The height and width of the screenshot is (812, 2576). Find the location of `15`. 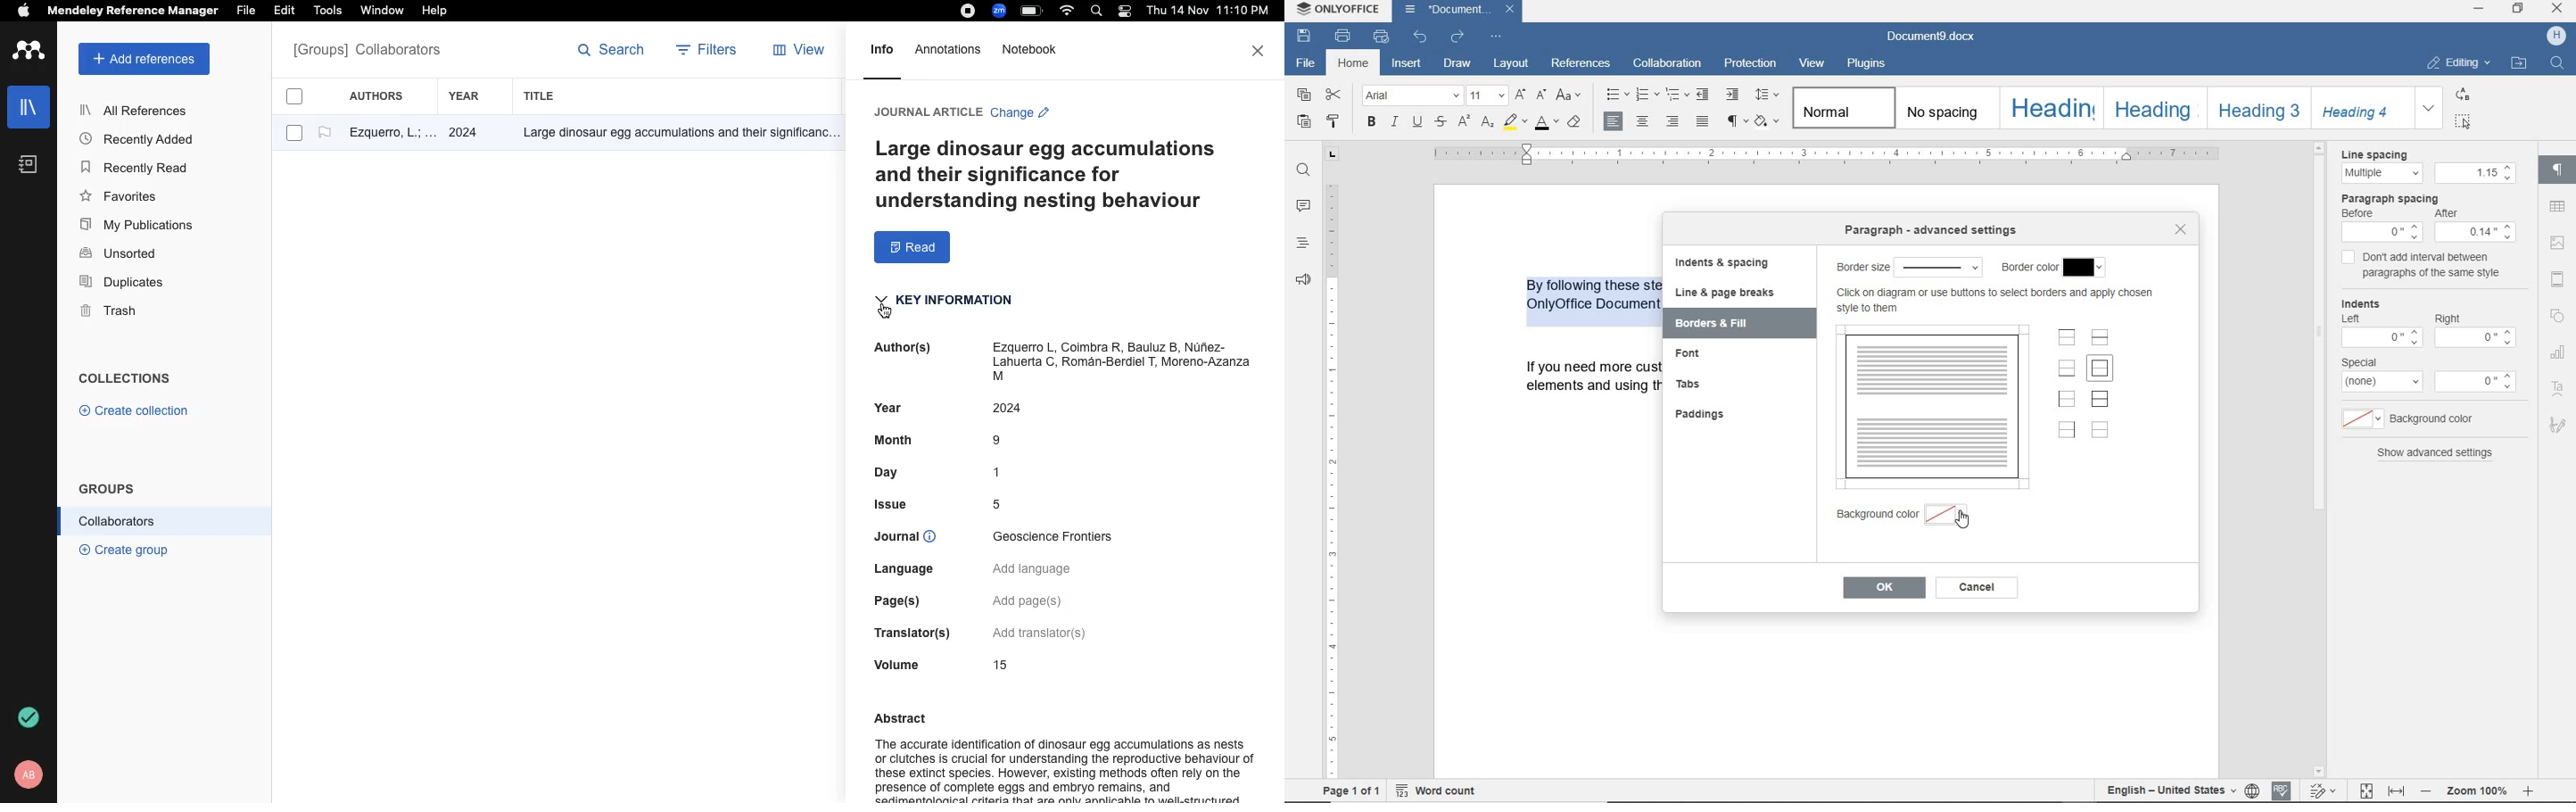

15 is located at coordinates (1000, 664).